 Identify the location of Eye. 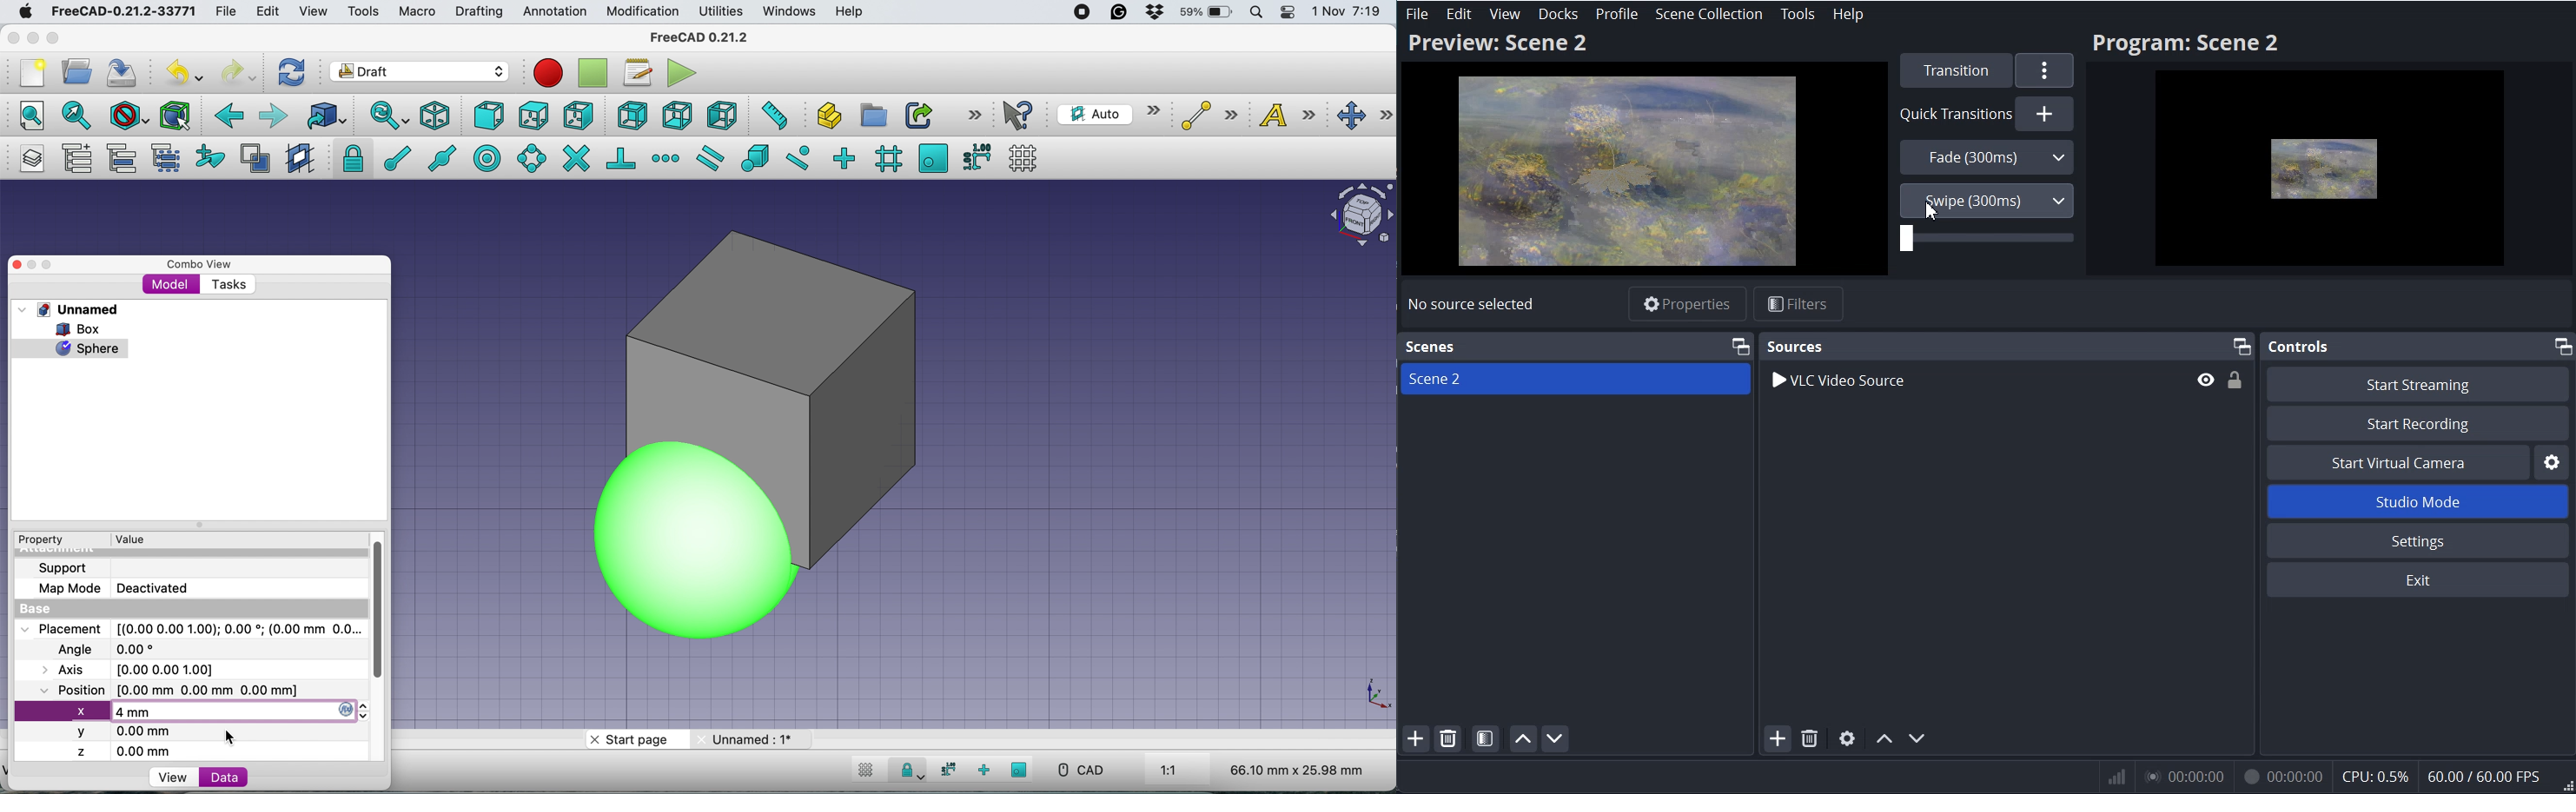
(2206, 379).